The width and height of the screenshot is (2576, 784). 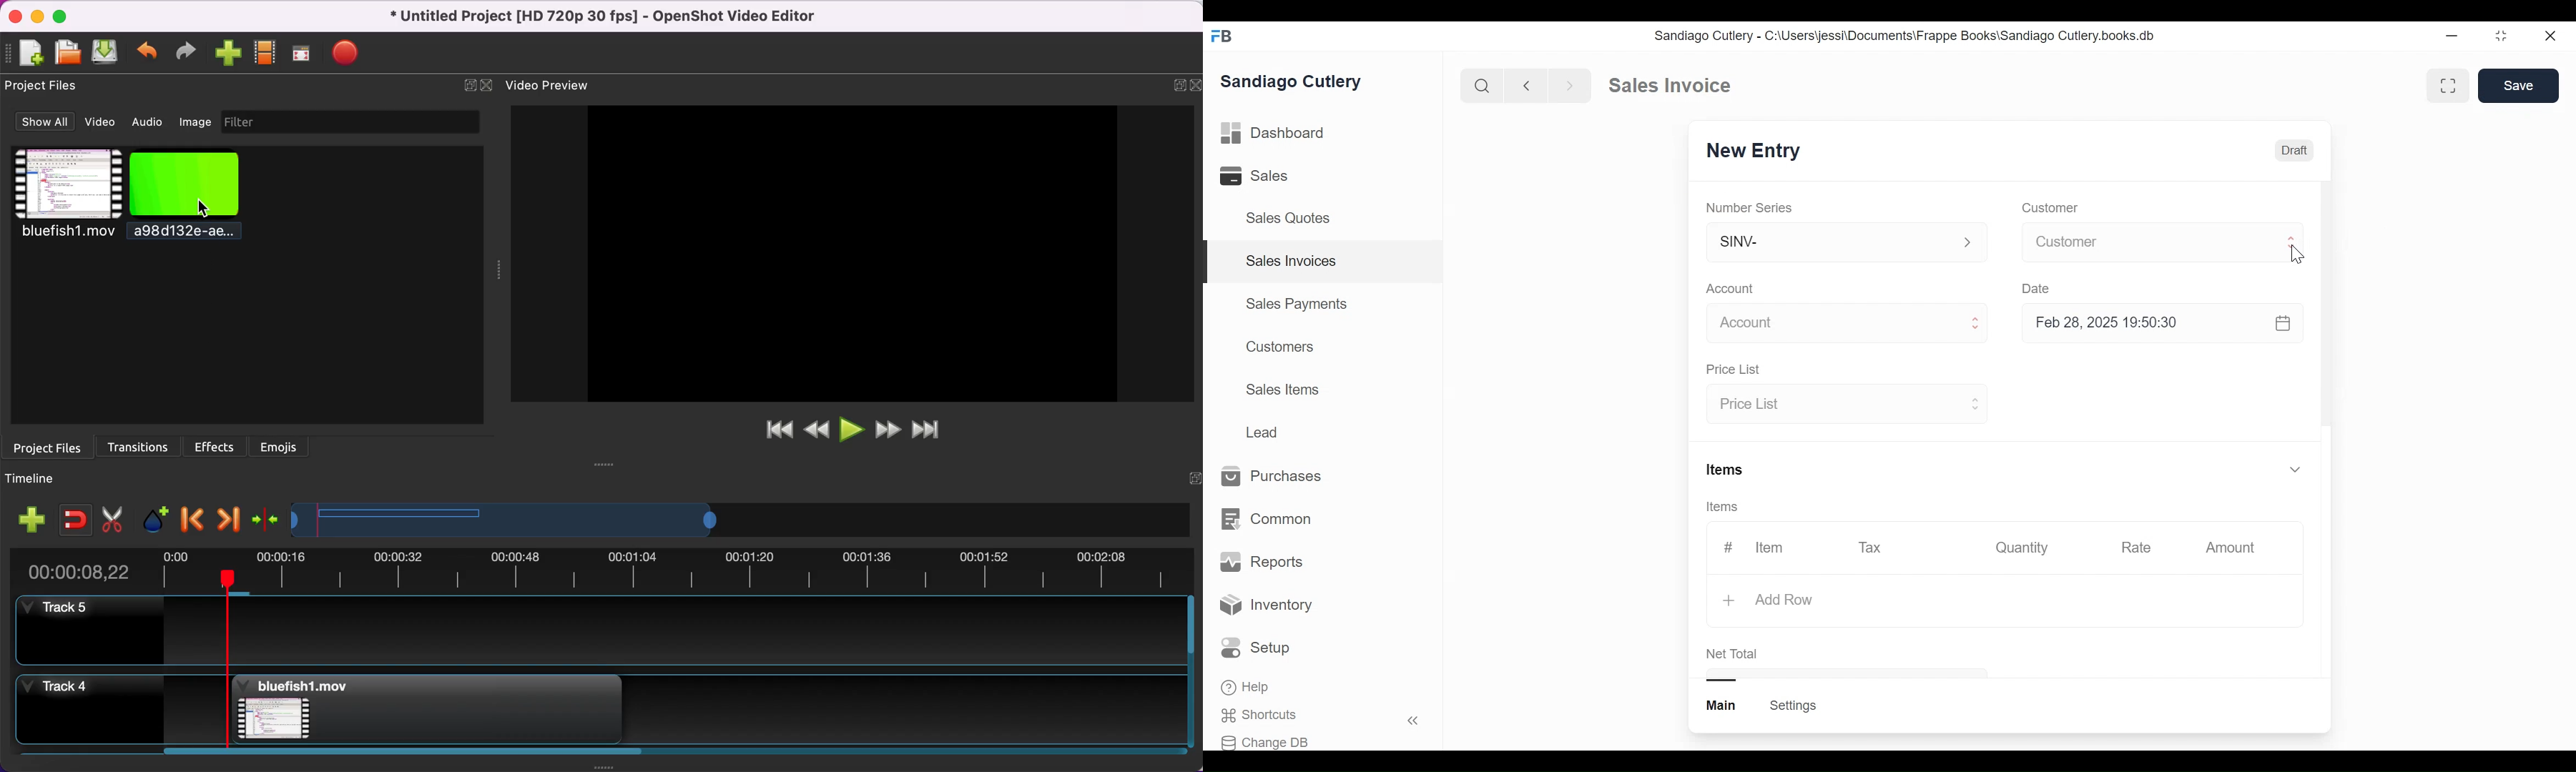 I want to click on Purchases, so click(x=1279, y=477).